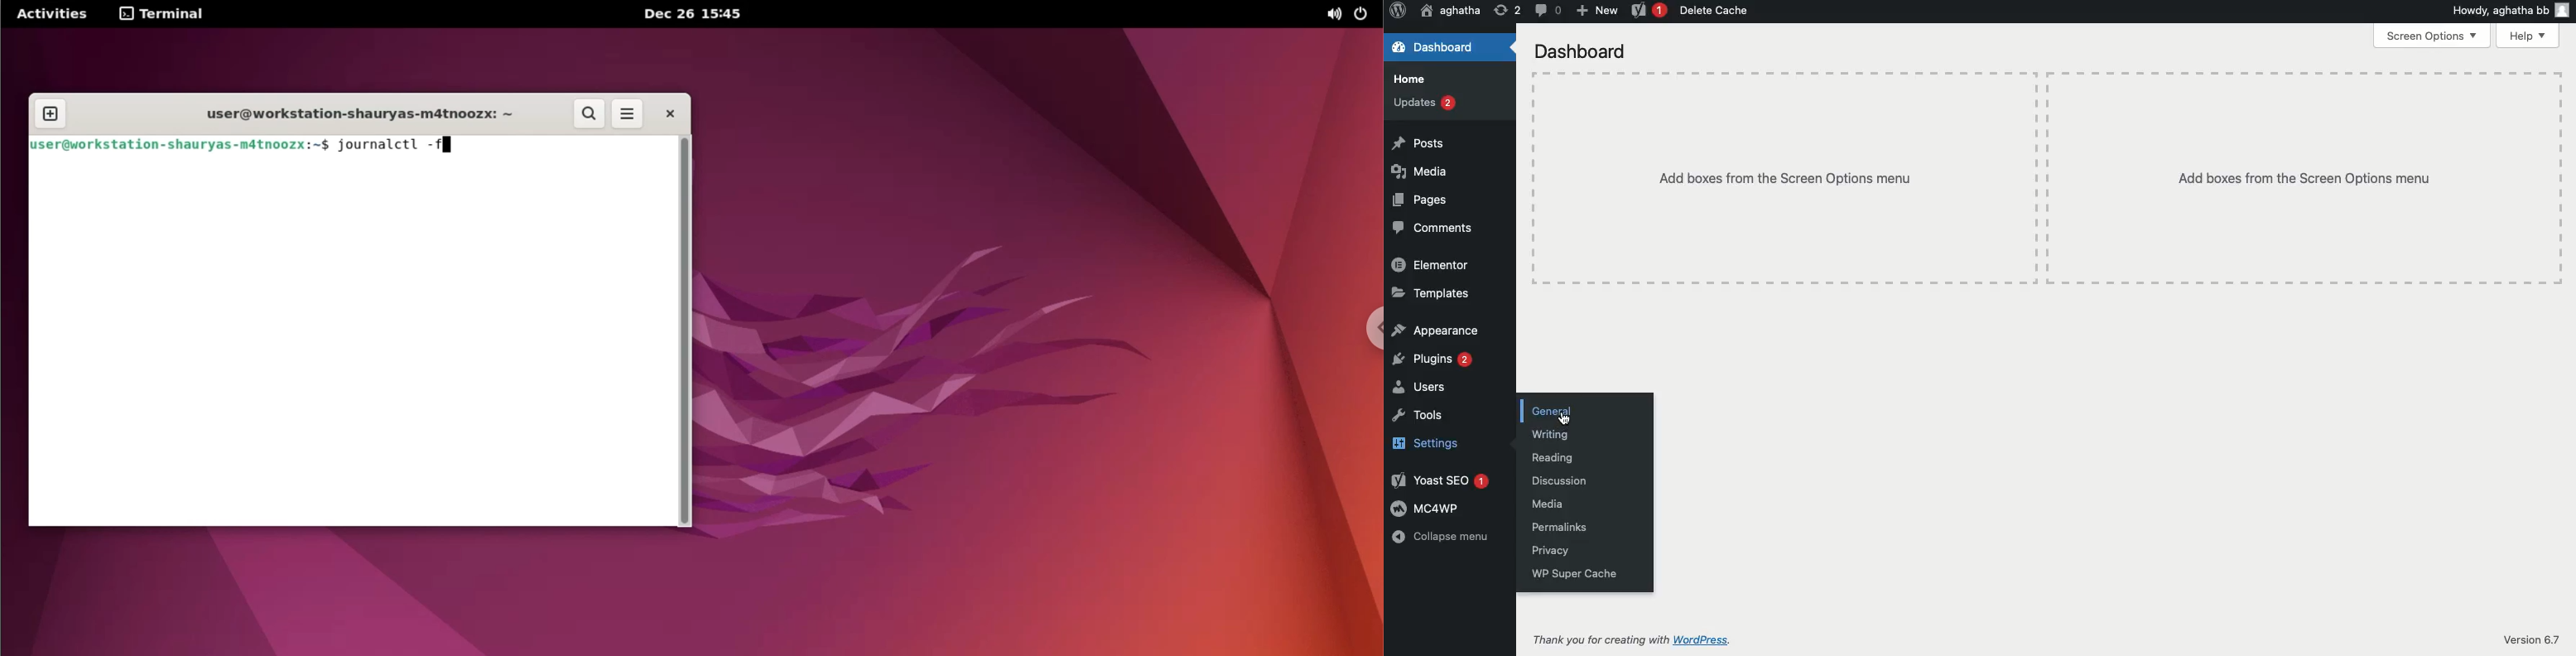 The width and height of the screenshot is (2576, 672). What do you see at coordinates (669, 113) in the screenshot?
I see `close` at bounding box center [669, 113].